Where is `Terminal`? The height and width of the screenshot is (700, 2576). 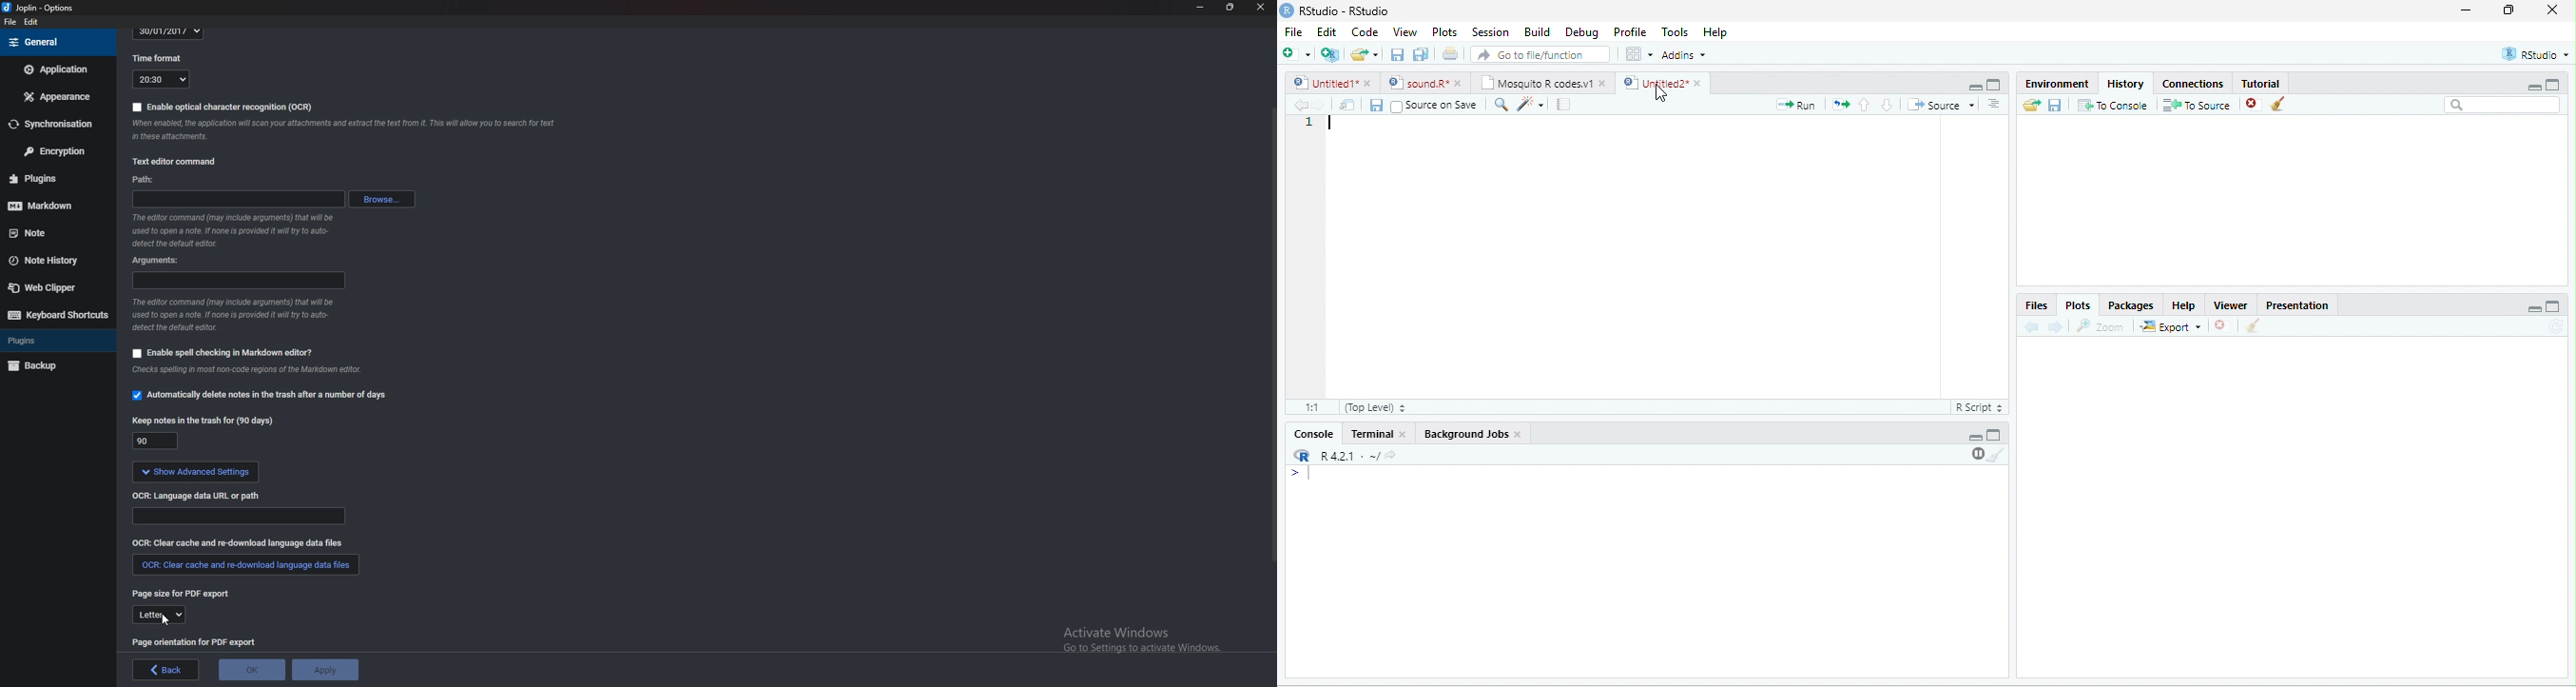
Terminal is located at coordinates (1369, 433).